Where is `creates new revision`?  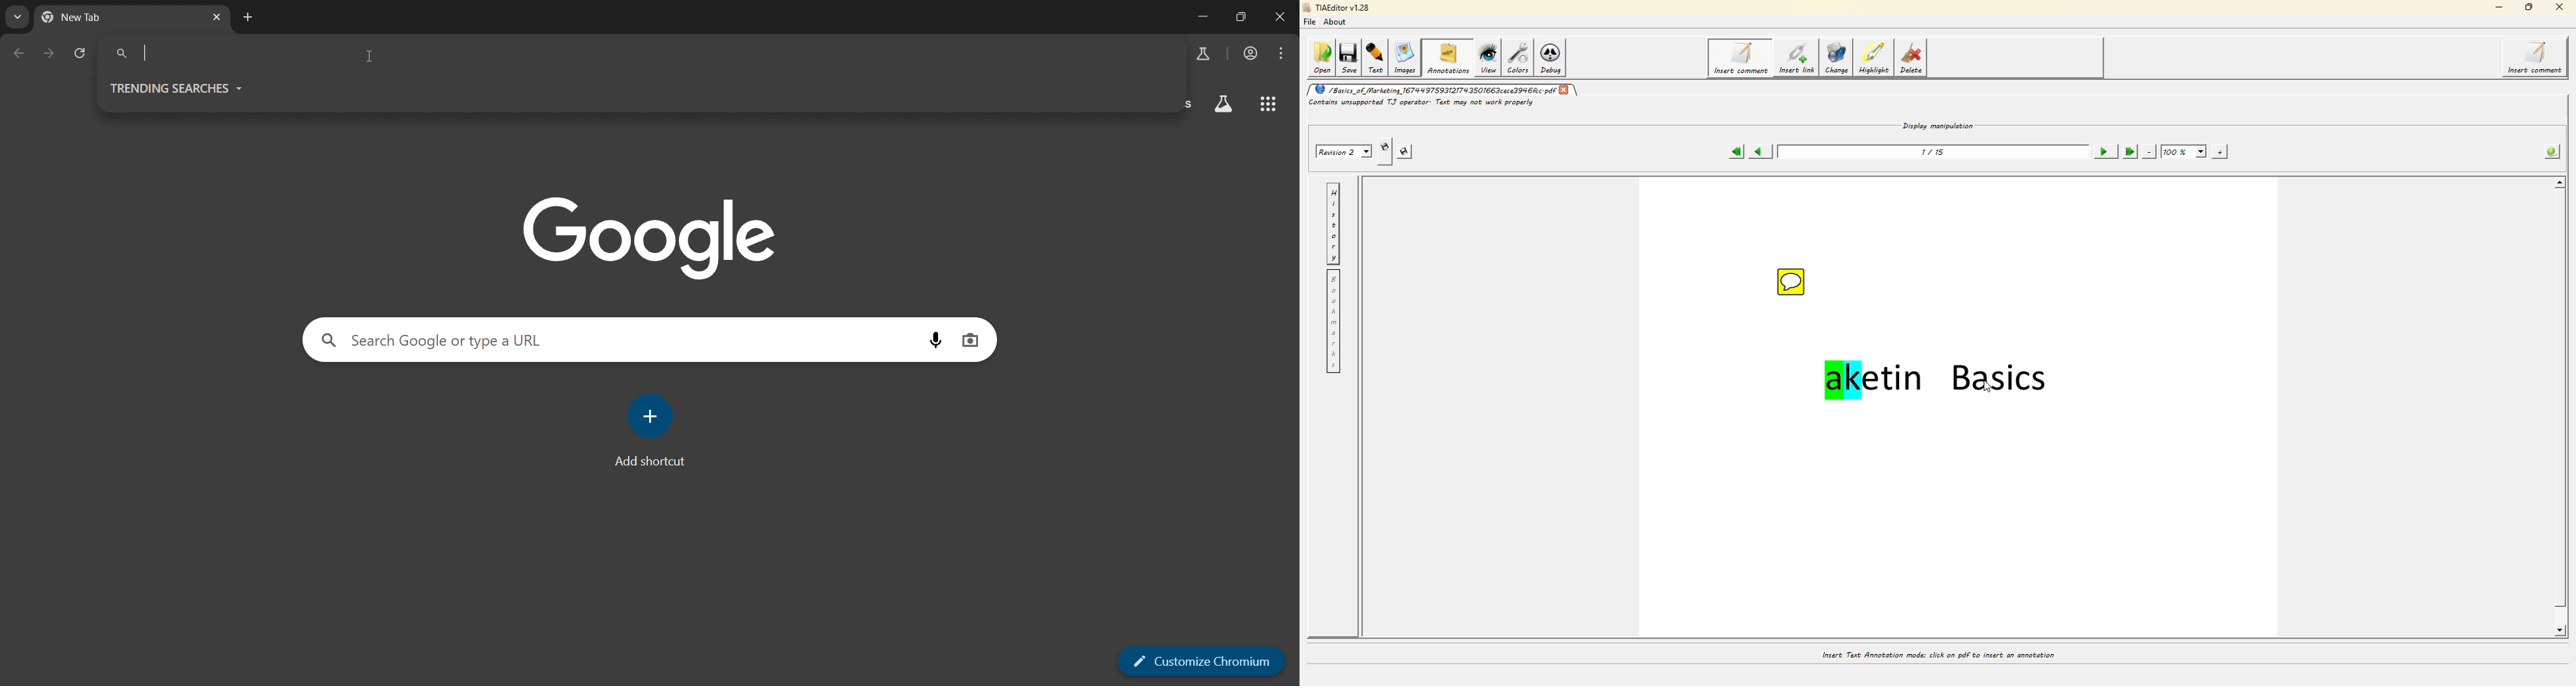 creates new revision is located at coordinates (1384, 152).